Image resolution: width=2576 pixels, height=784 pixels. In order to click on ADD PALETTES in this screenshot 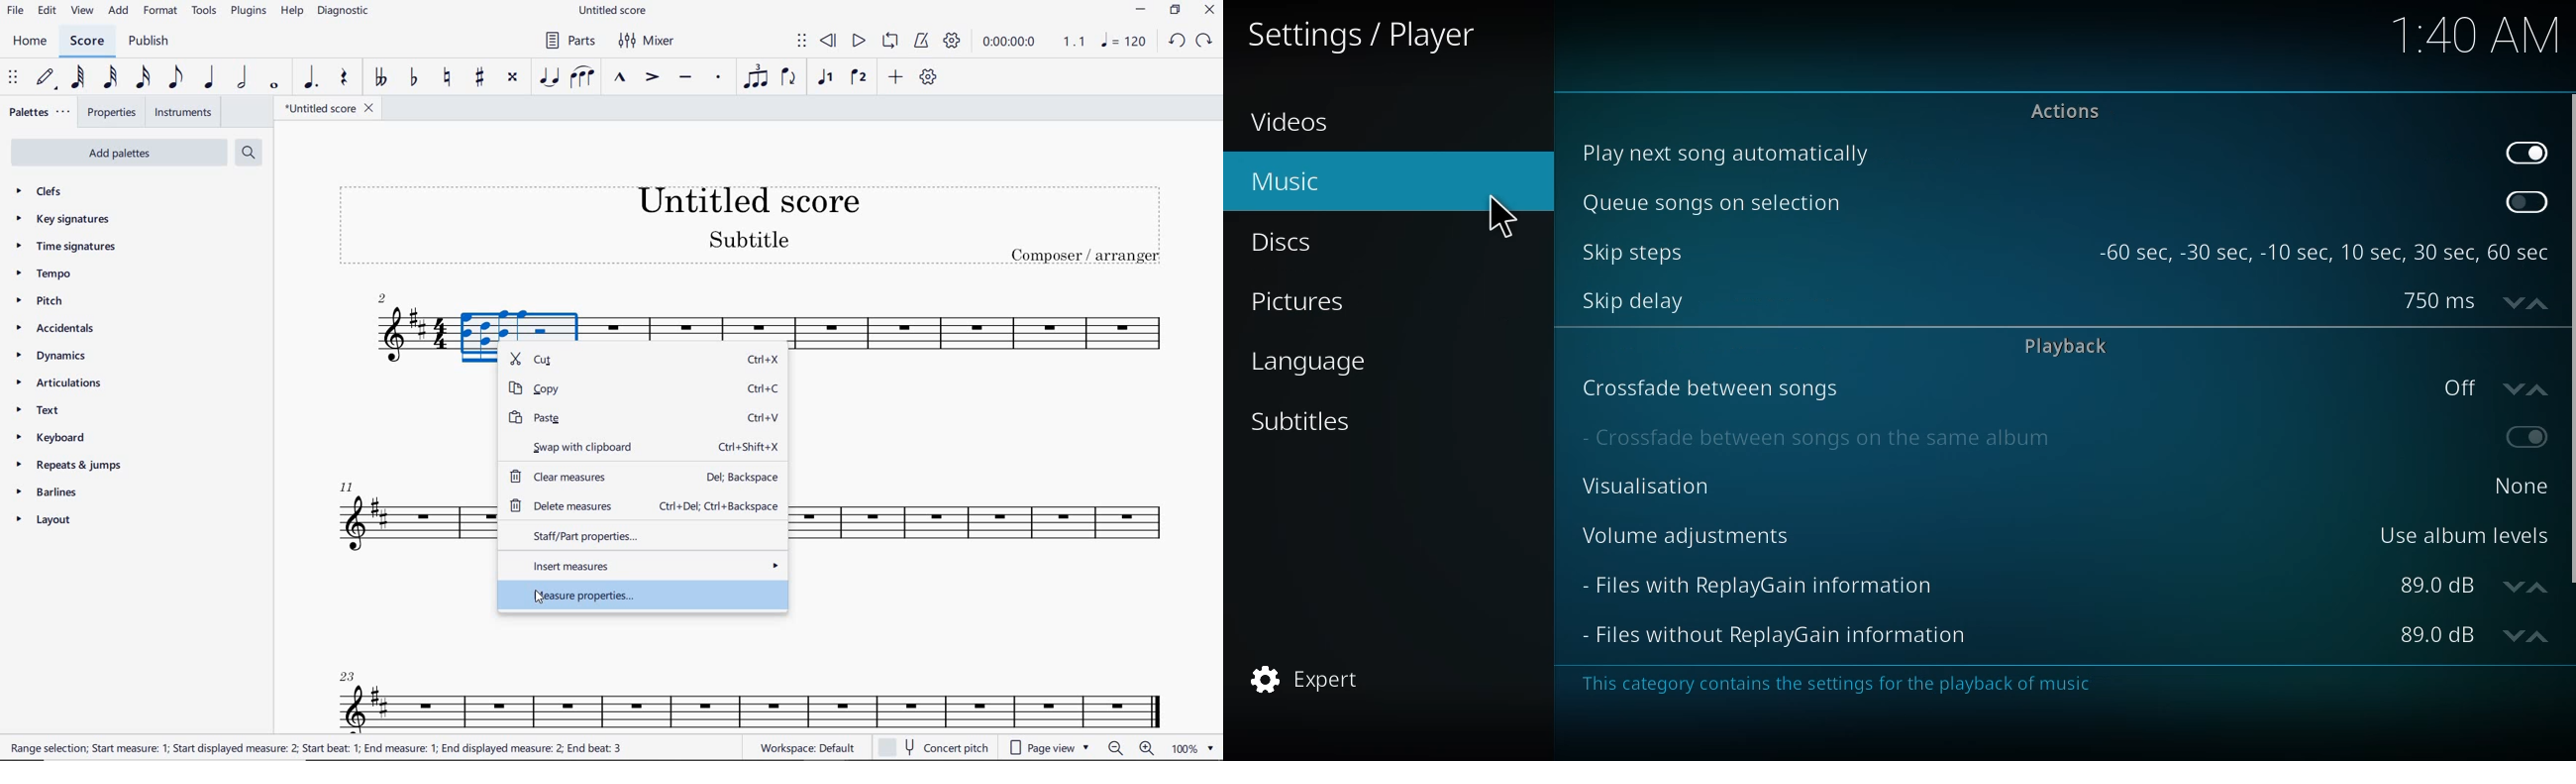, I will do `click(117, 152)`.